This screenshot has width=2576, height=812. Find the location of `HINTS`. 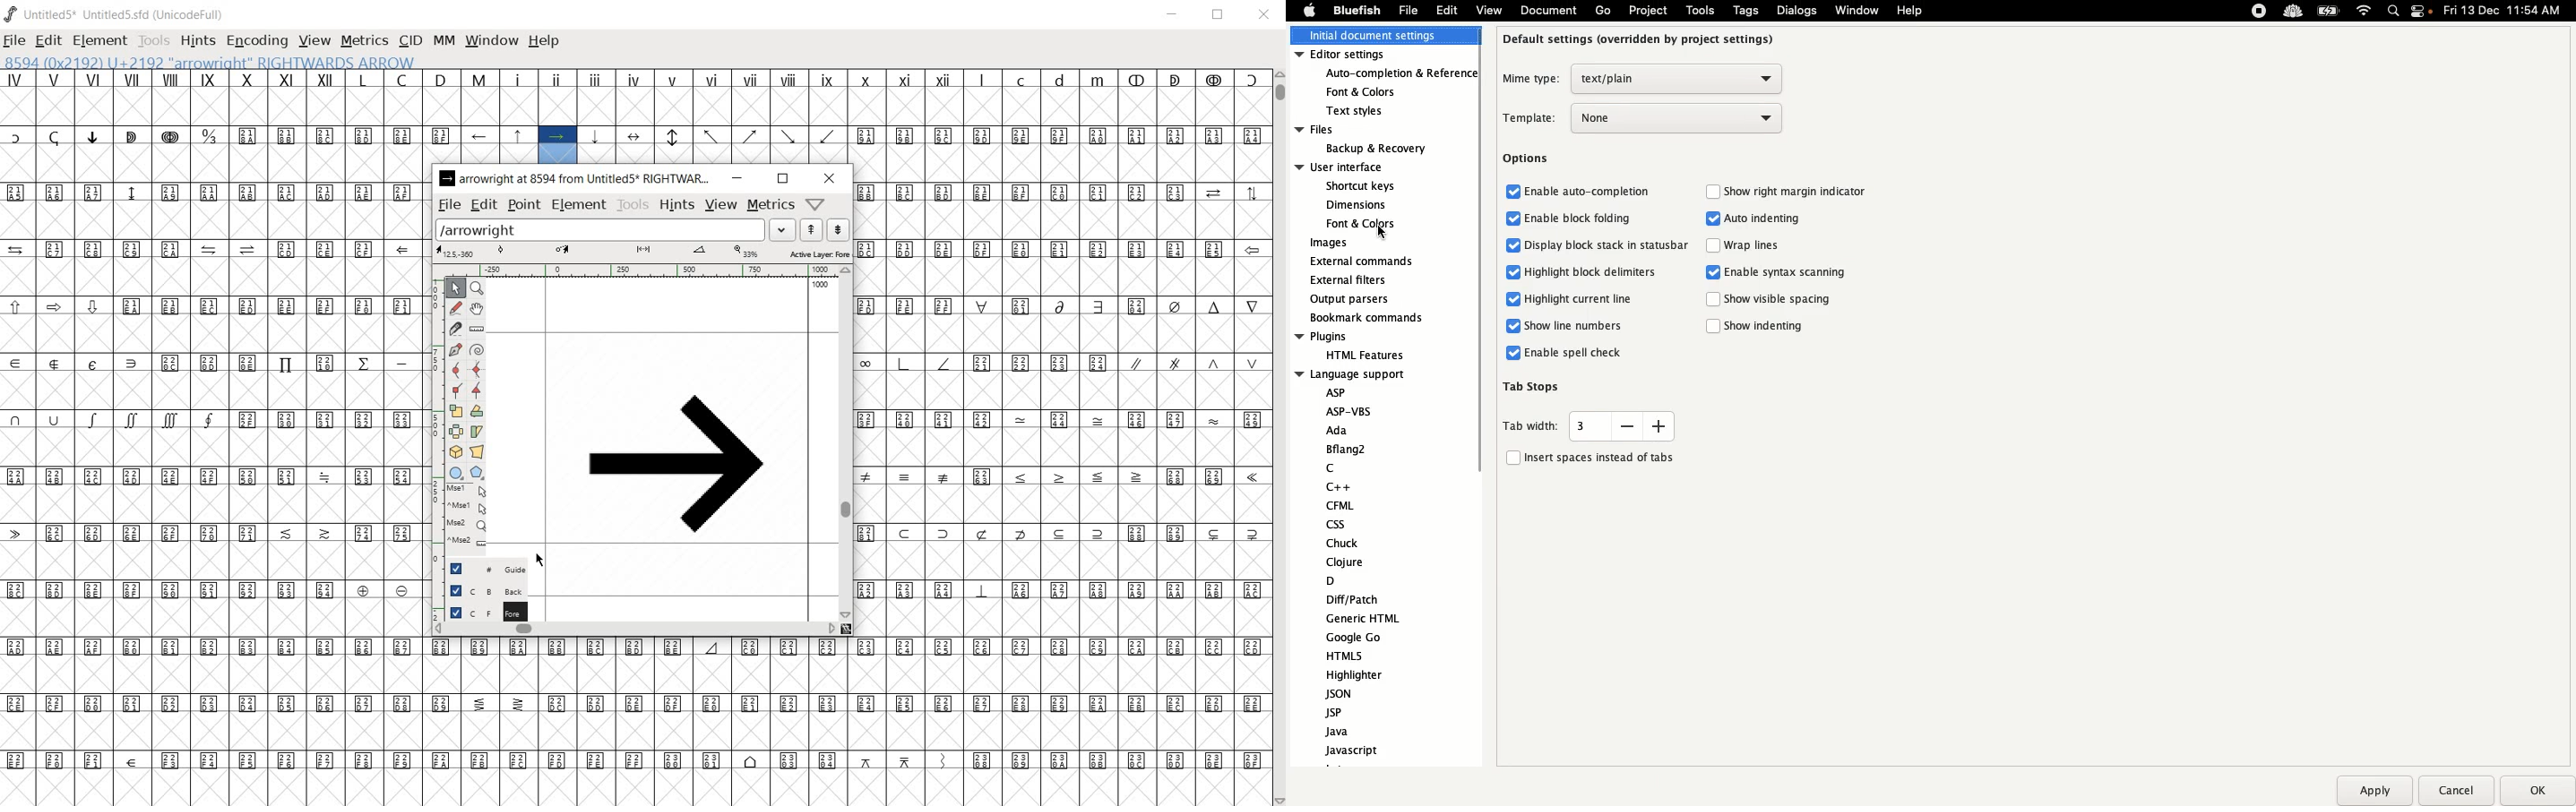

HINTS is located at coordinates (196, 40).